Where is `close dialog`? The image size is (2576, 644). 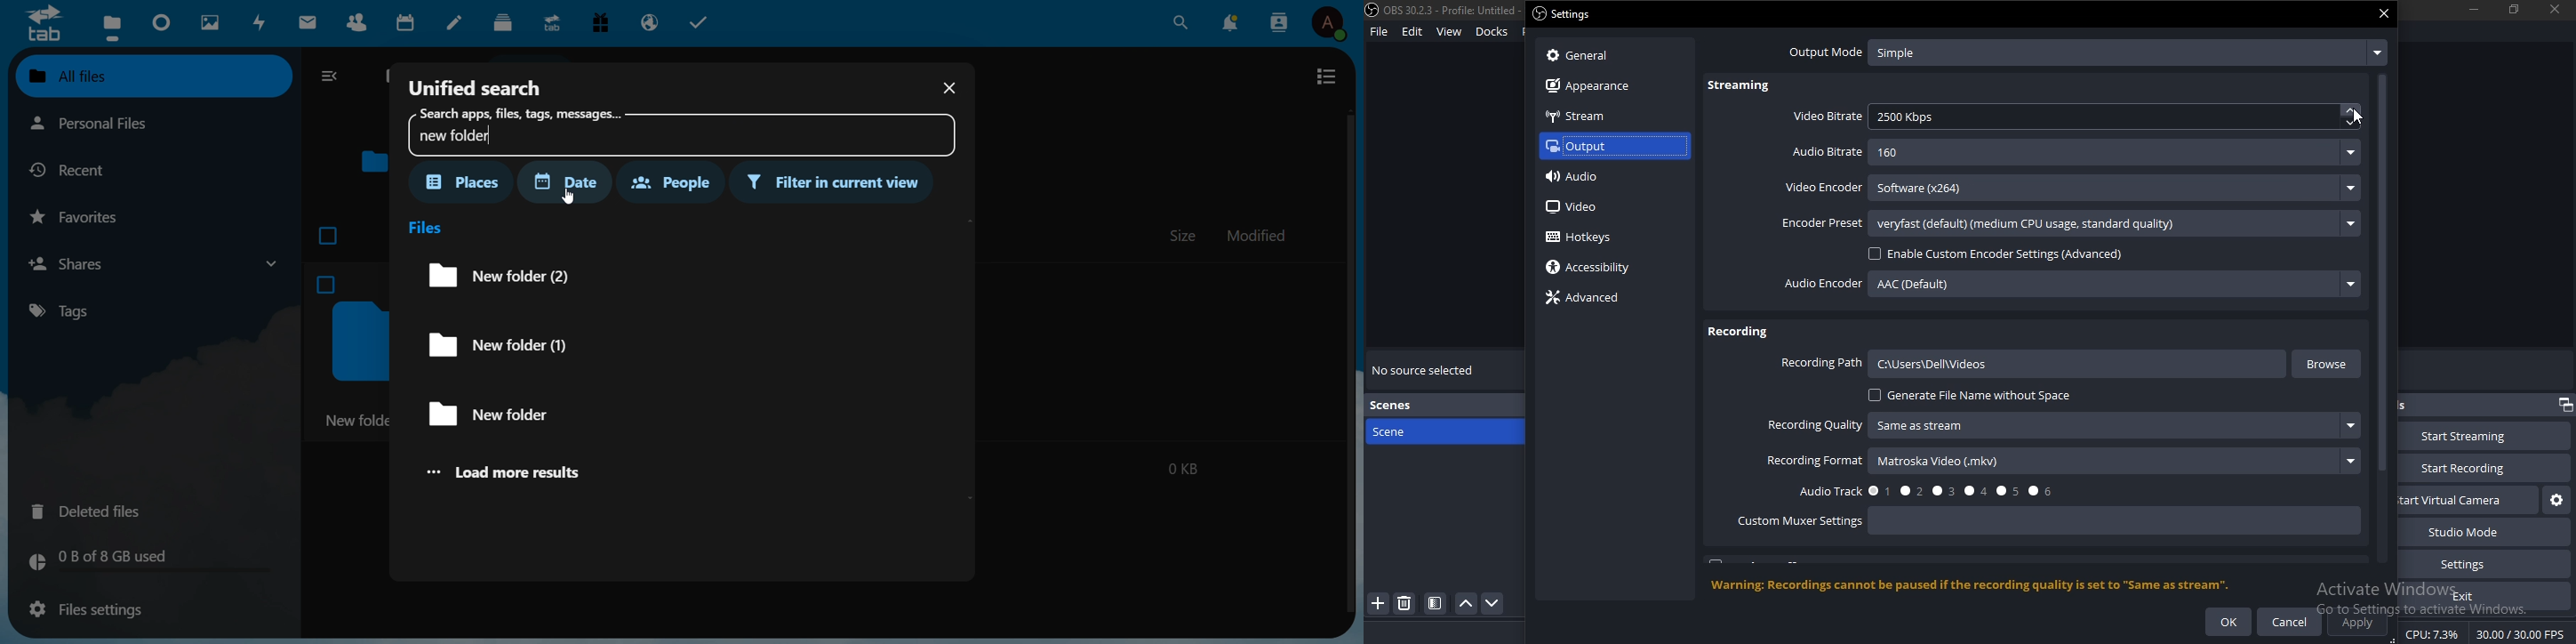
close dialog is located at coordinates (948, 90).